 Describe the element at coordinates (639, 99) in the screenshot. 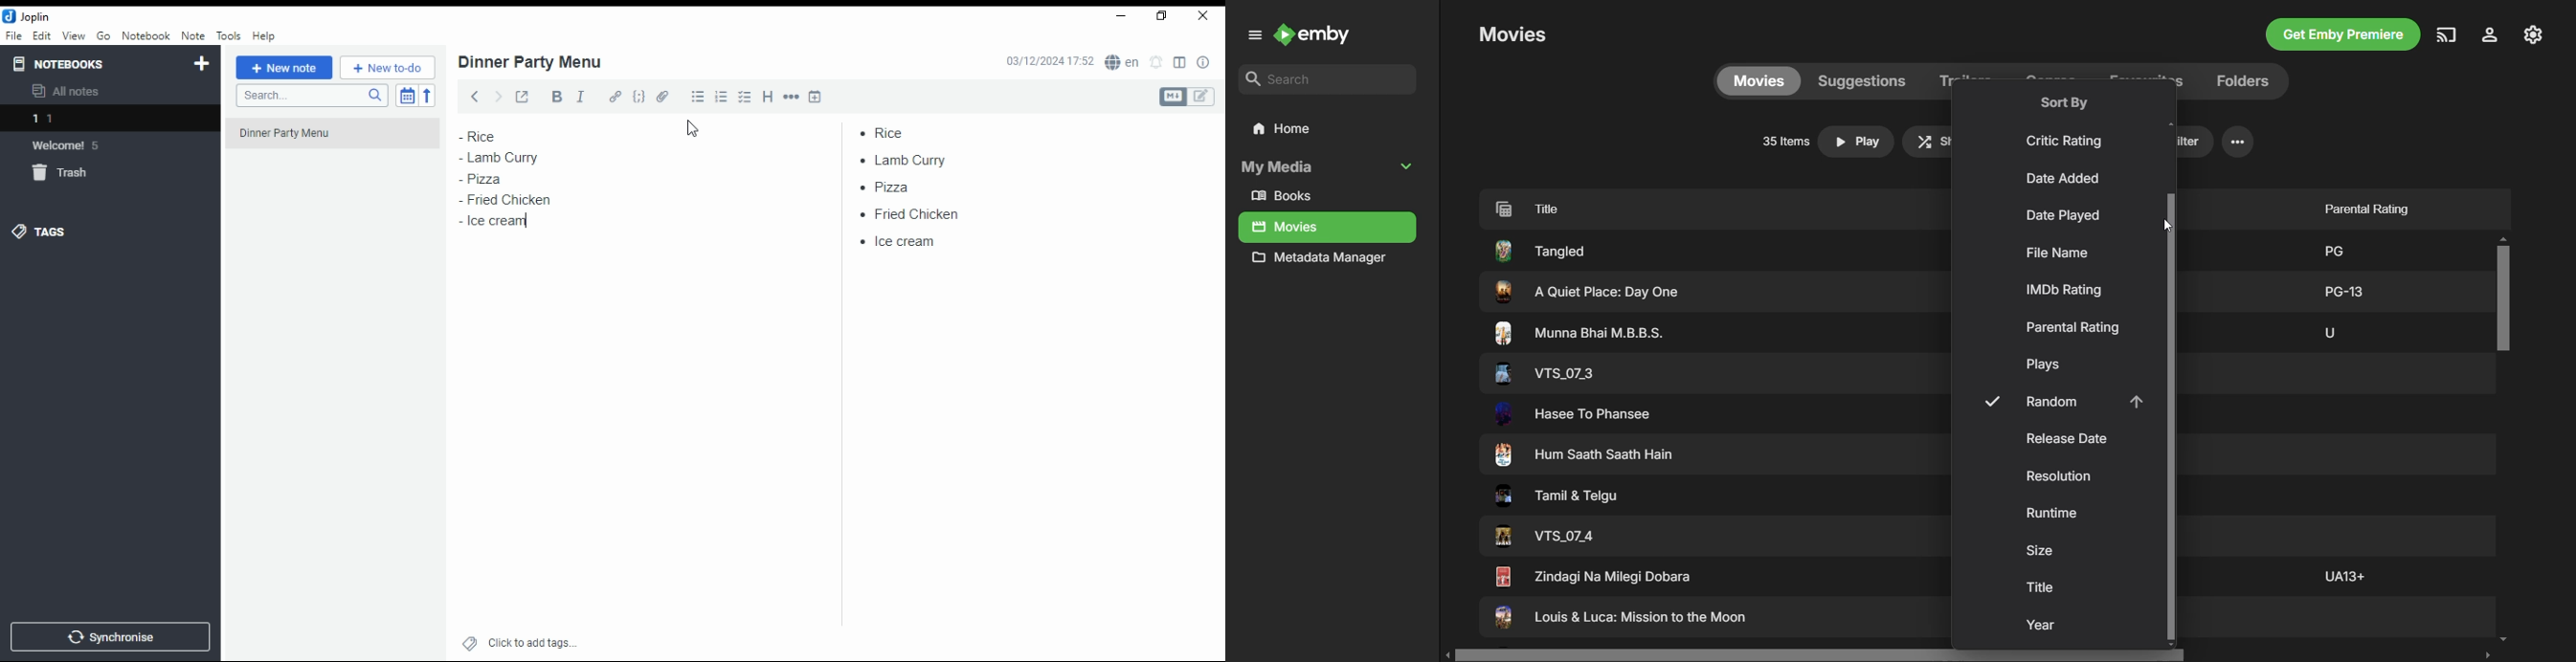

I see `code` at that location.